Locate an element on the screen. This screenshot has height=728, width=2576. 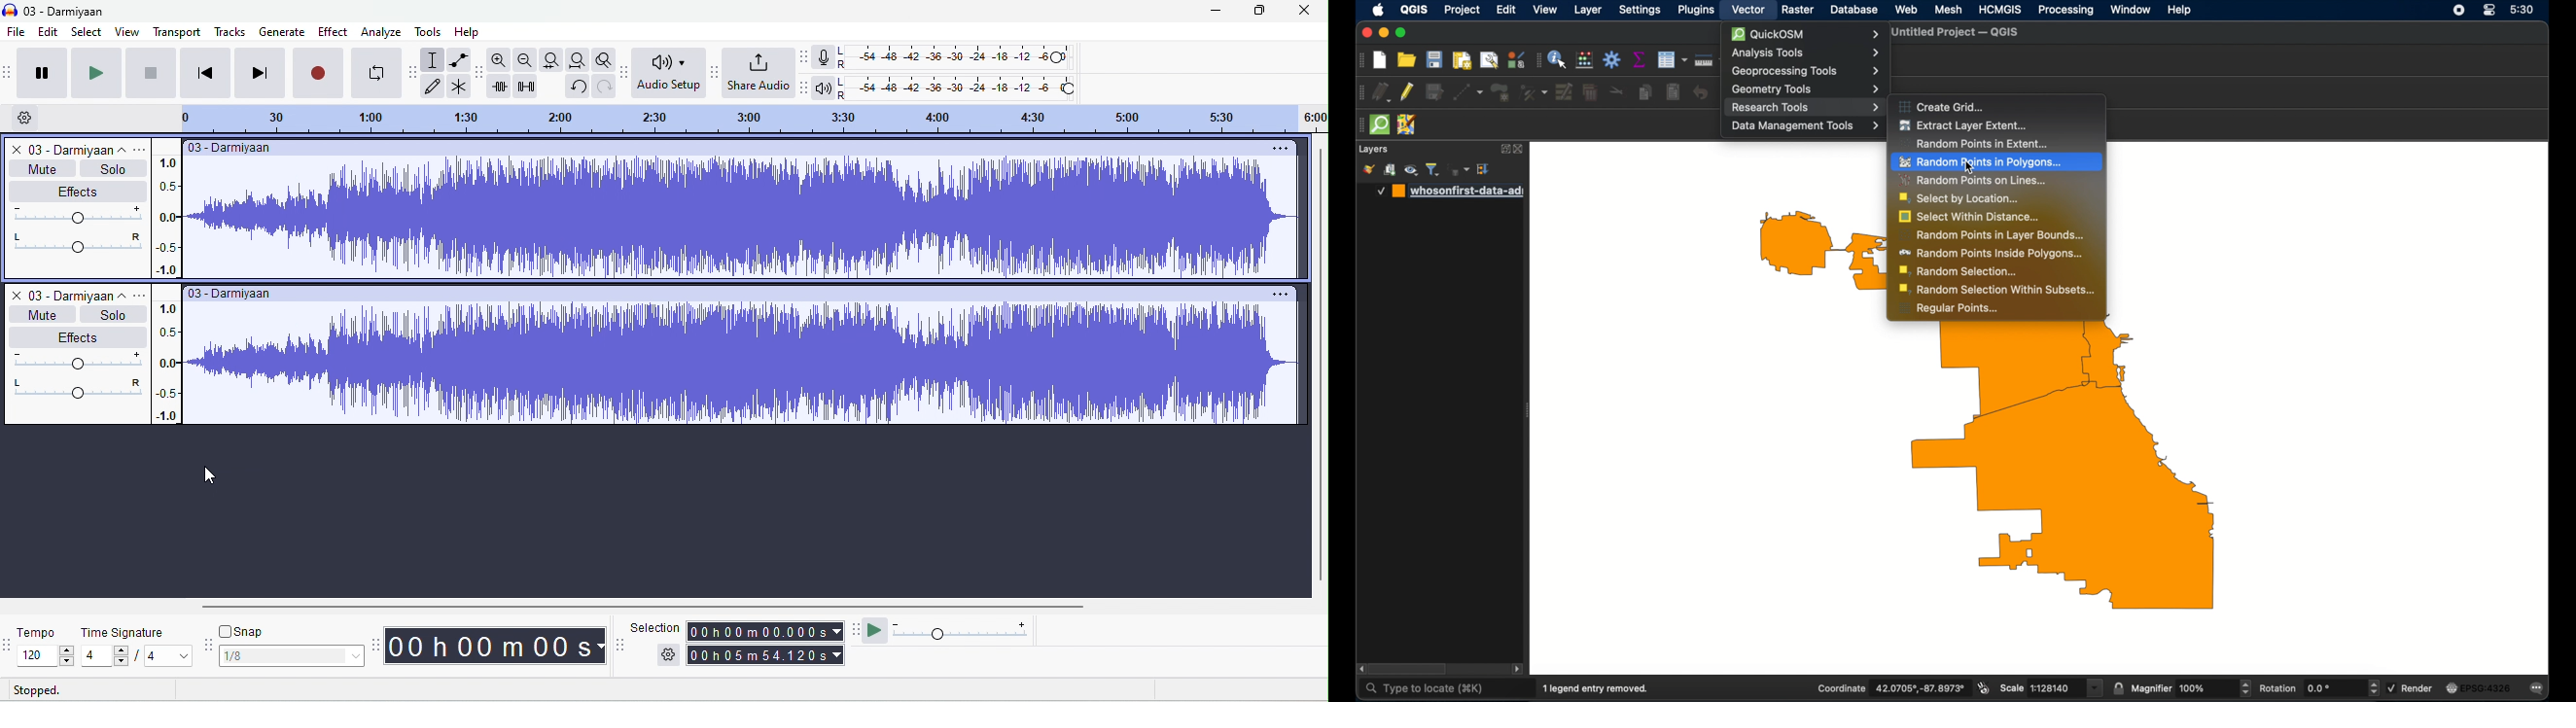
pan is located at coordinates (77, 389).